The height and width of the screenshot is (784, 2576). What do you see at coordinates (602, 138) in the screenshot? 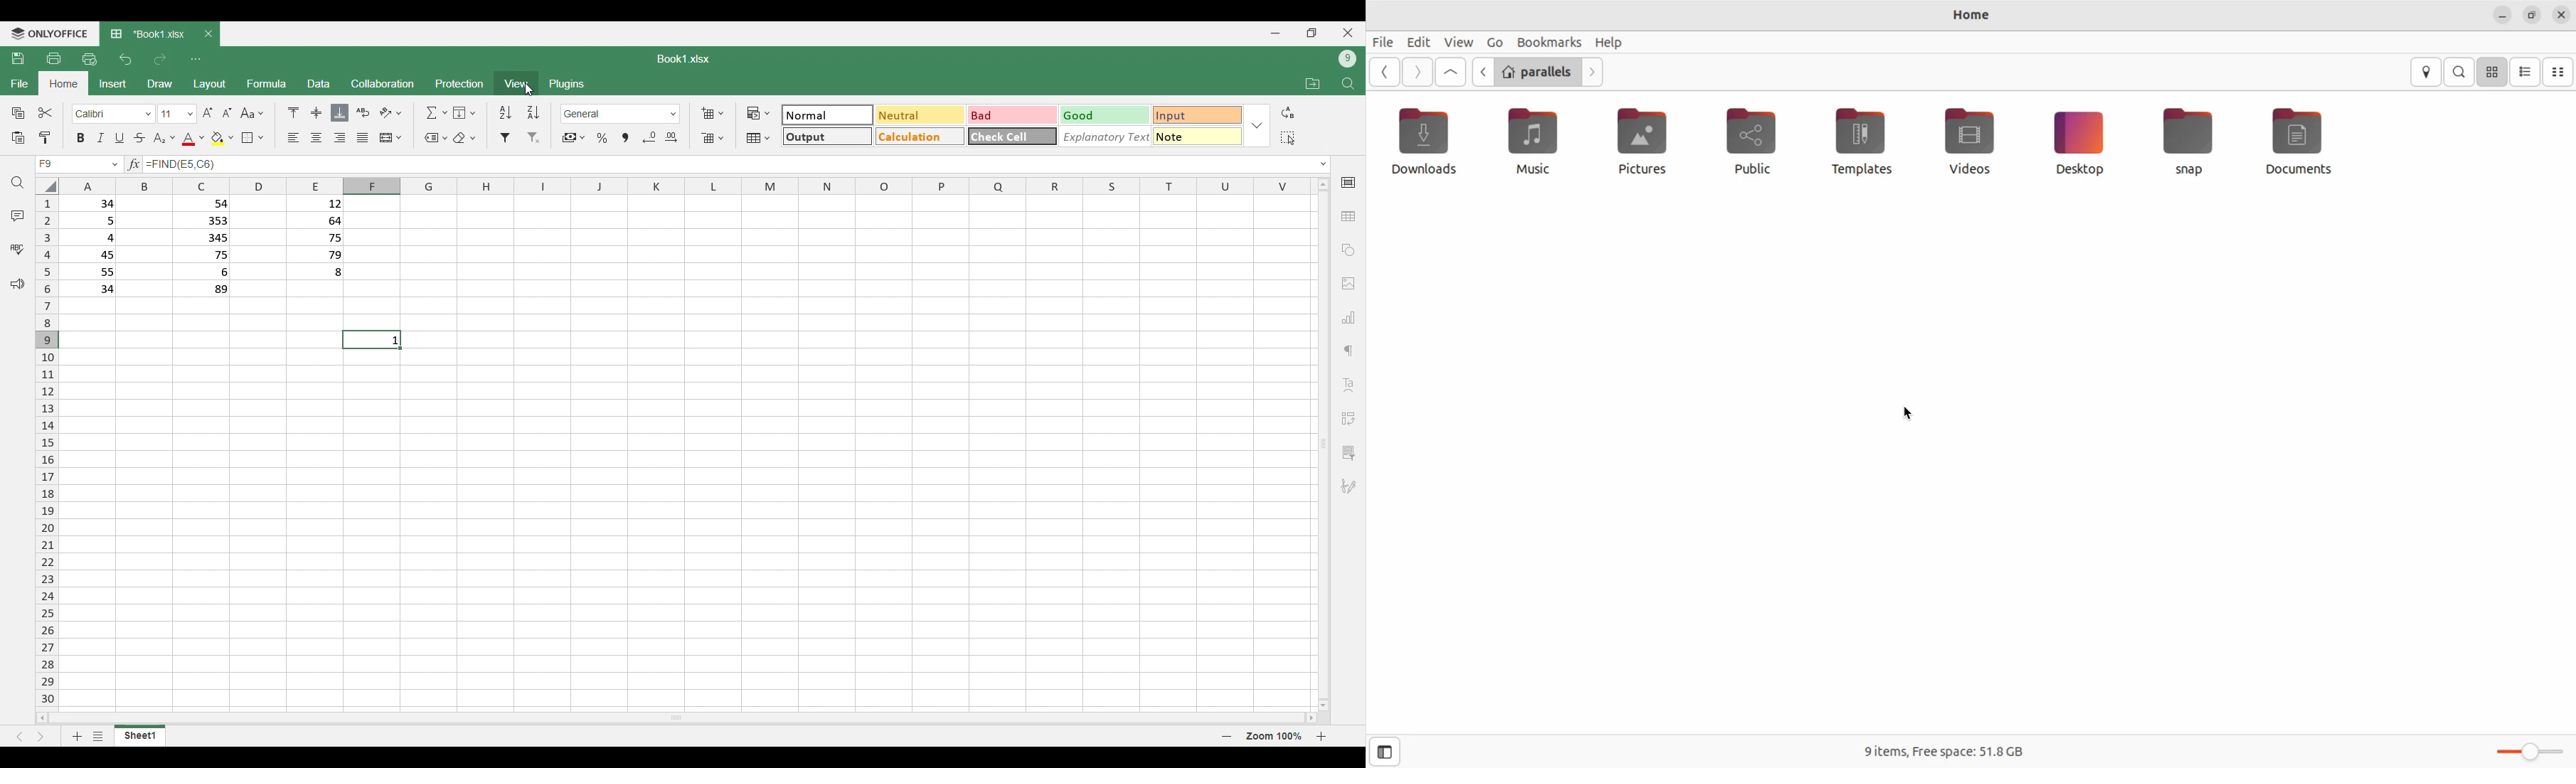
I see `Percent style` at bounding box center [602, 138].